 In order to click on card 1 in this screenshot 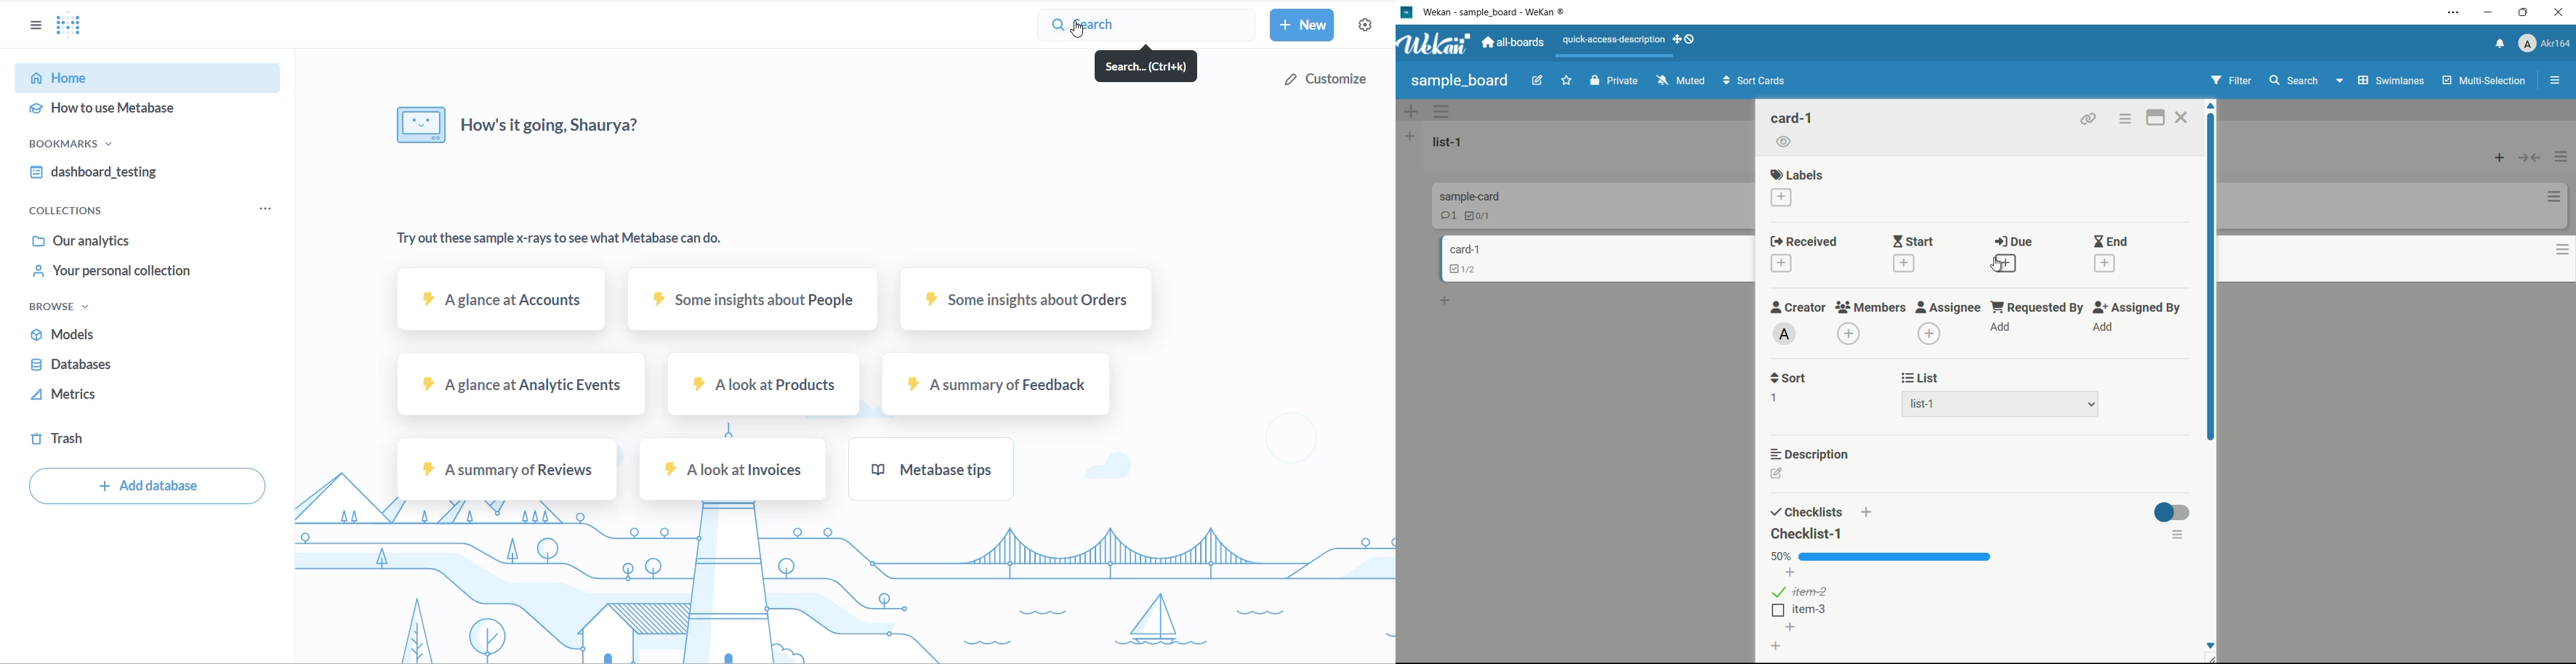, I will do `click(1463, 248)`.